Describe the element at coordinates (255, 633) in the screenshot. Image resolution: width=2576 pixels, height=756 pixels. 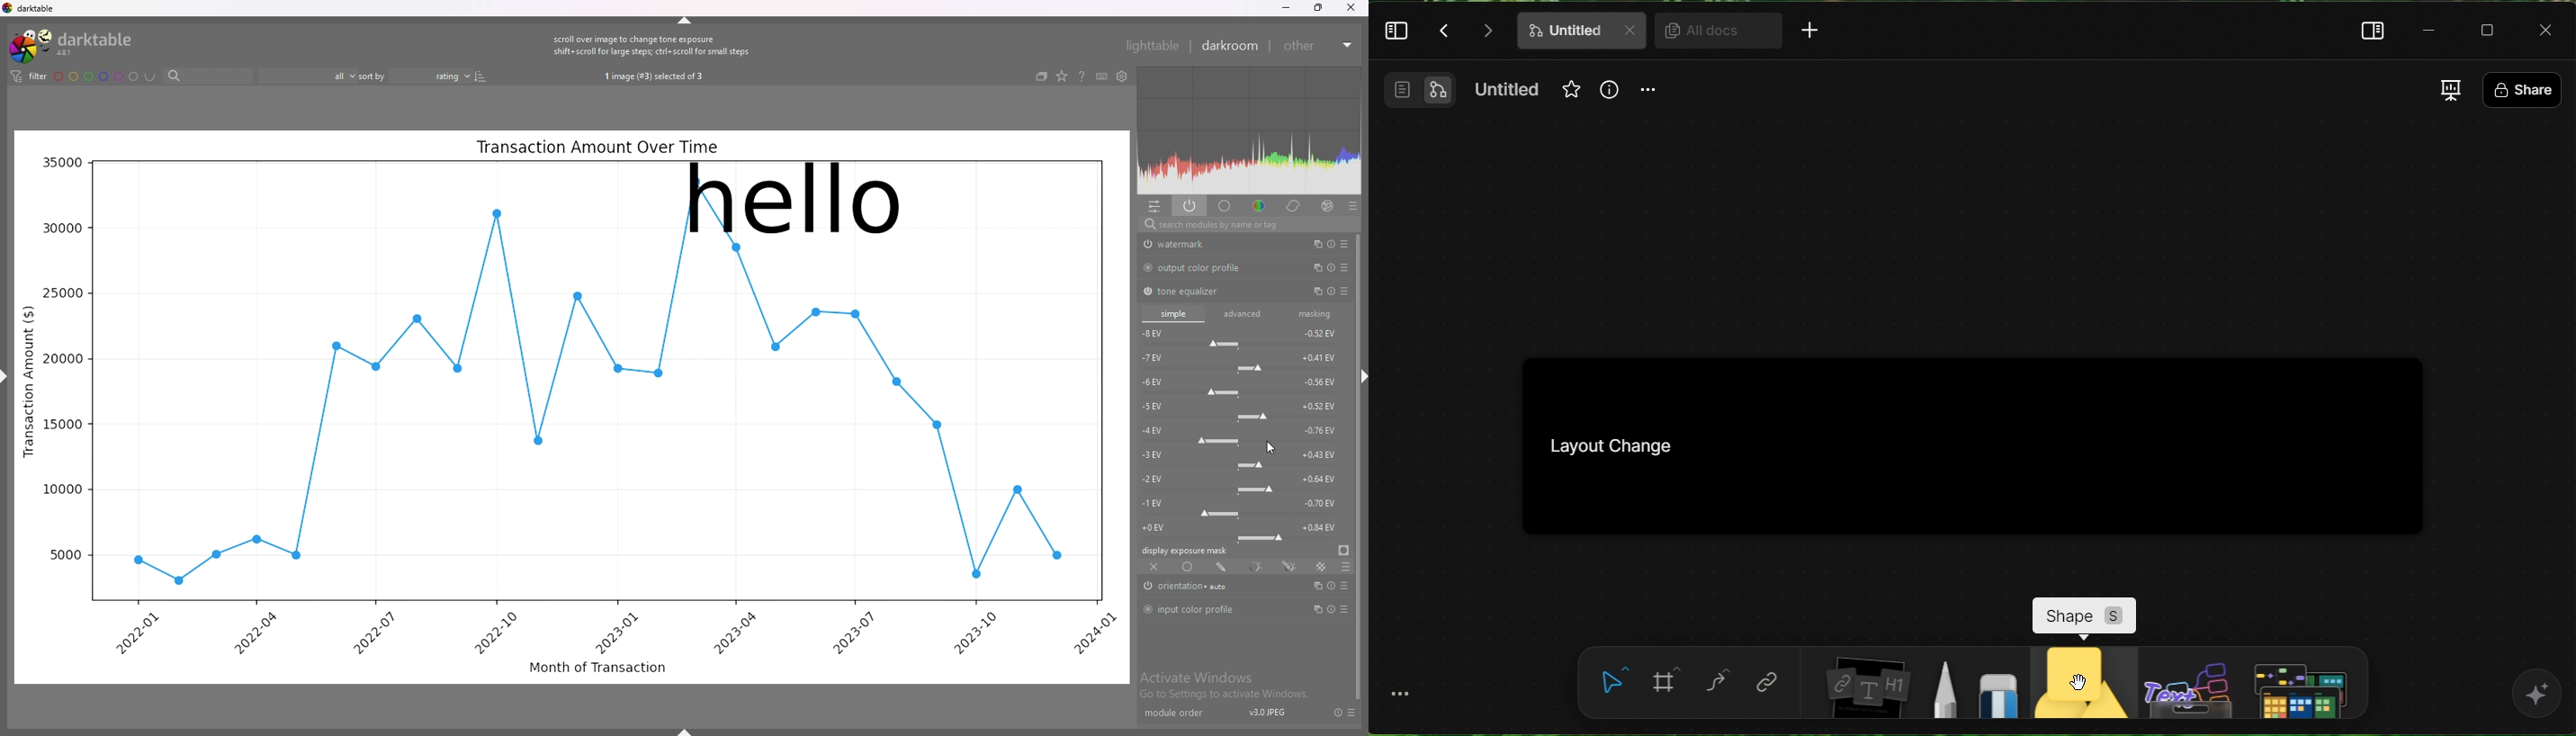
I see `2022-04` at that location.